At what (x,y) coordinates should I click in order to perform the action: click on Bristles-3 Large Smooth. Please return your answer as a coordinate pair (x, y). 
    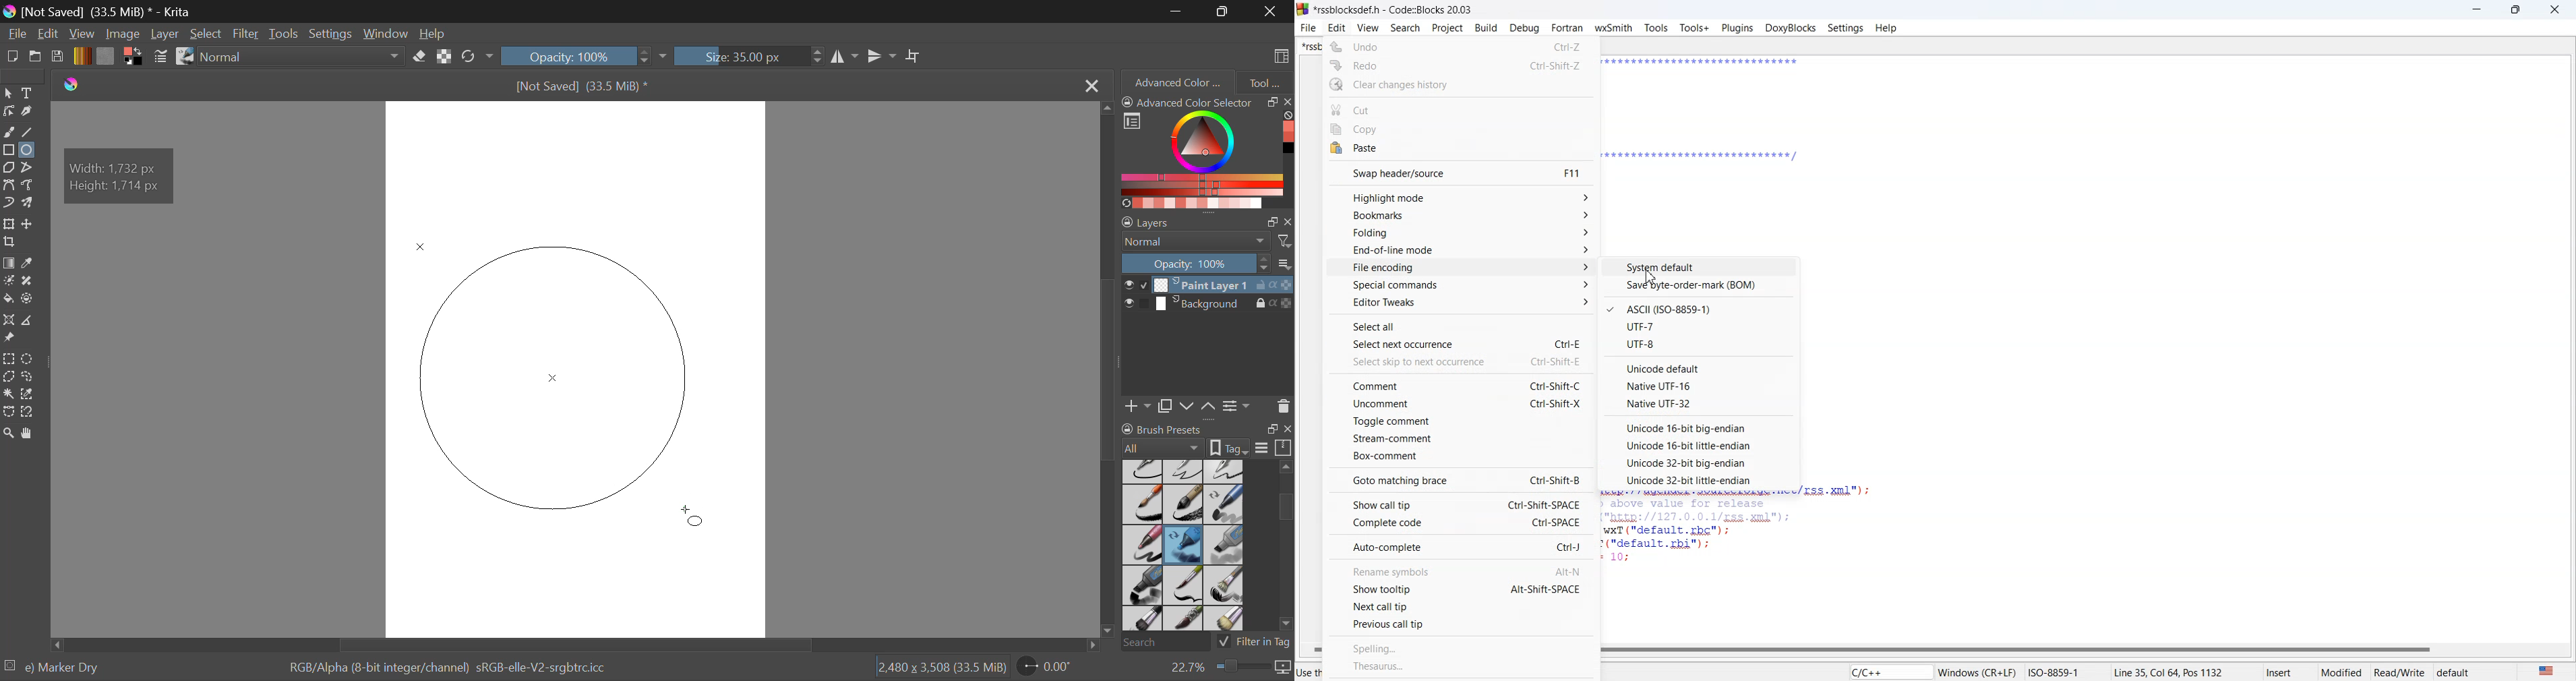
    Looking at the image, I should click on (1141, 620).